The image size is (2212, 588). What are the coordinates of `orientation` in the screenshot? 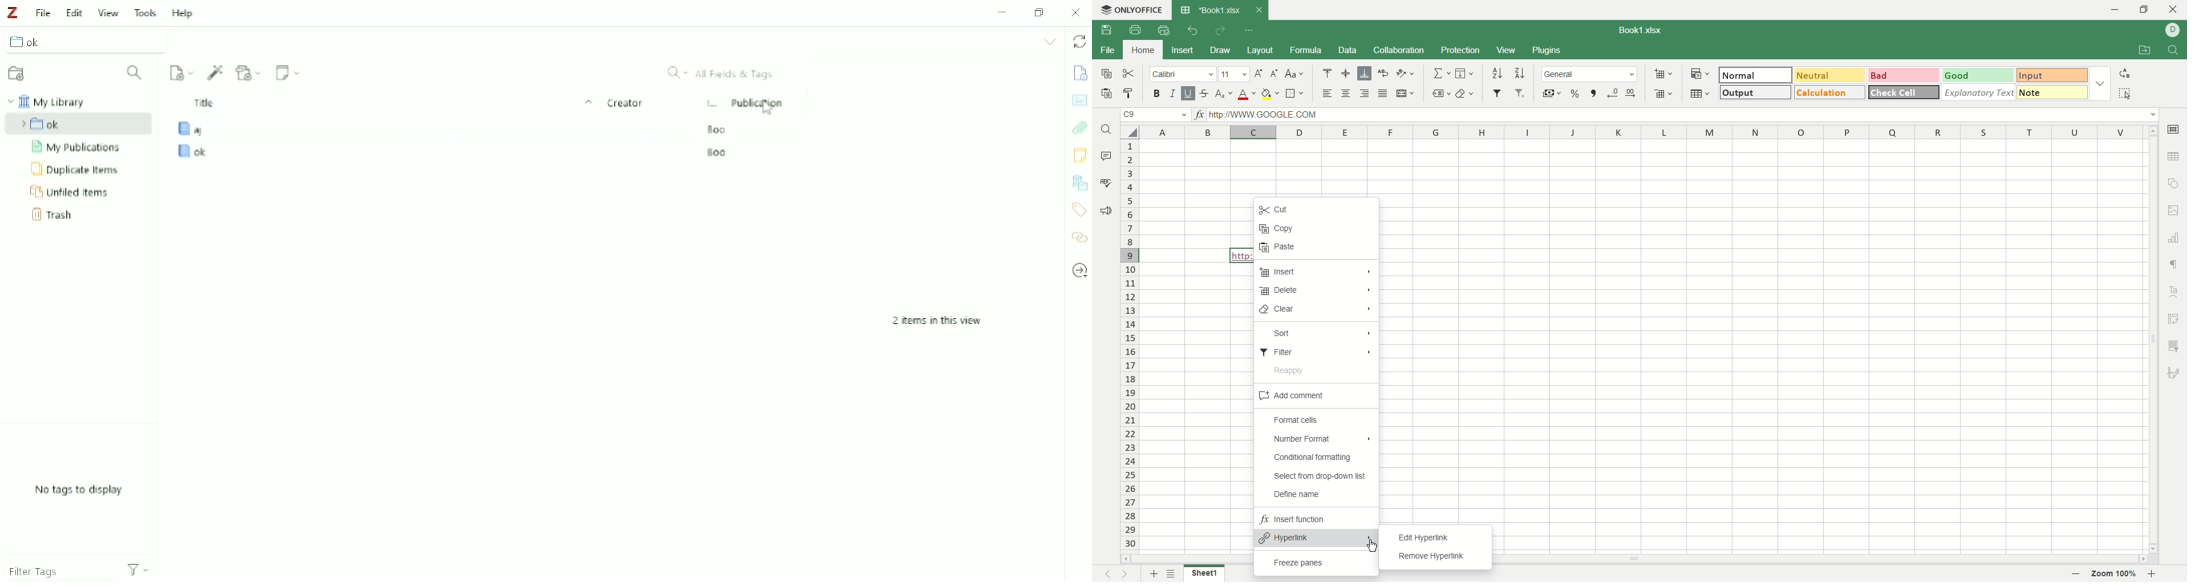 It's located at (1404, 73).